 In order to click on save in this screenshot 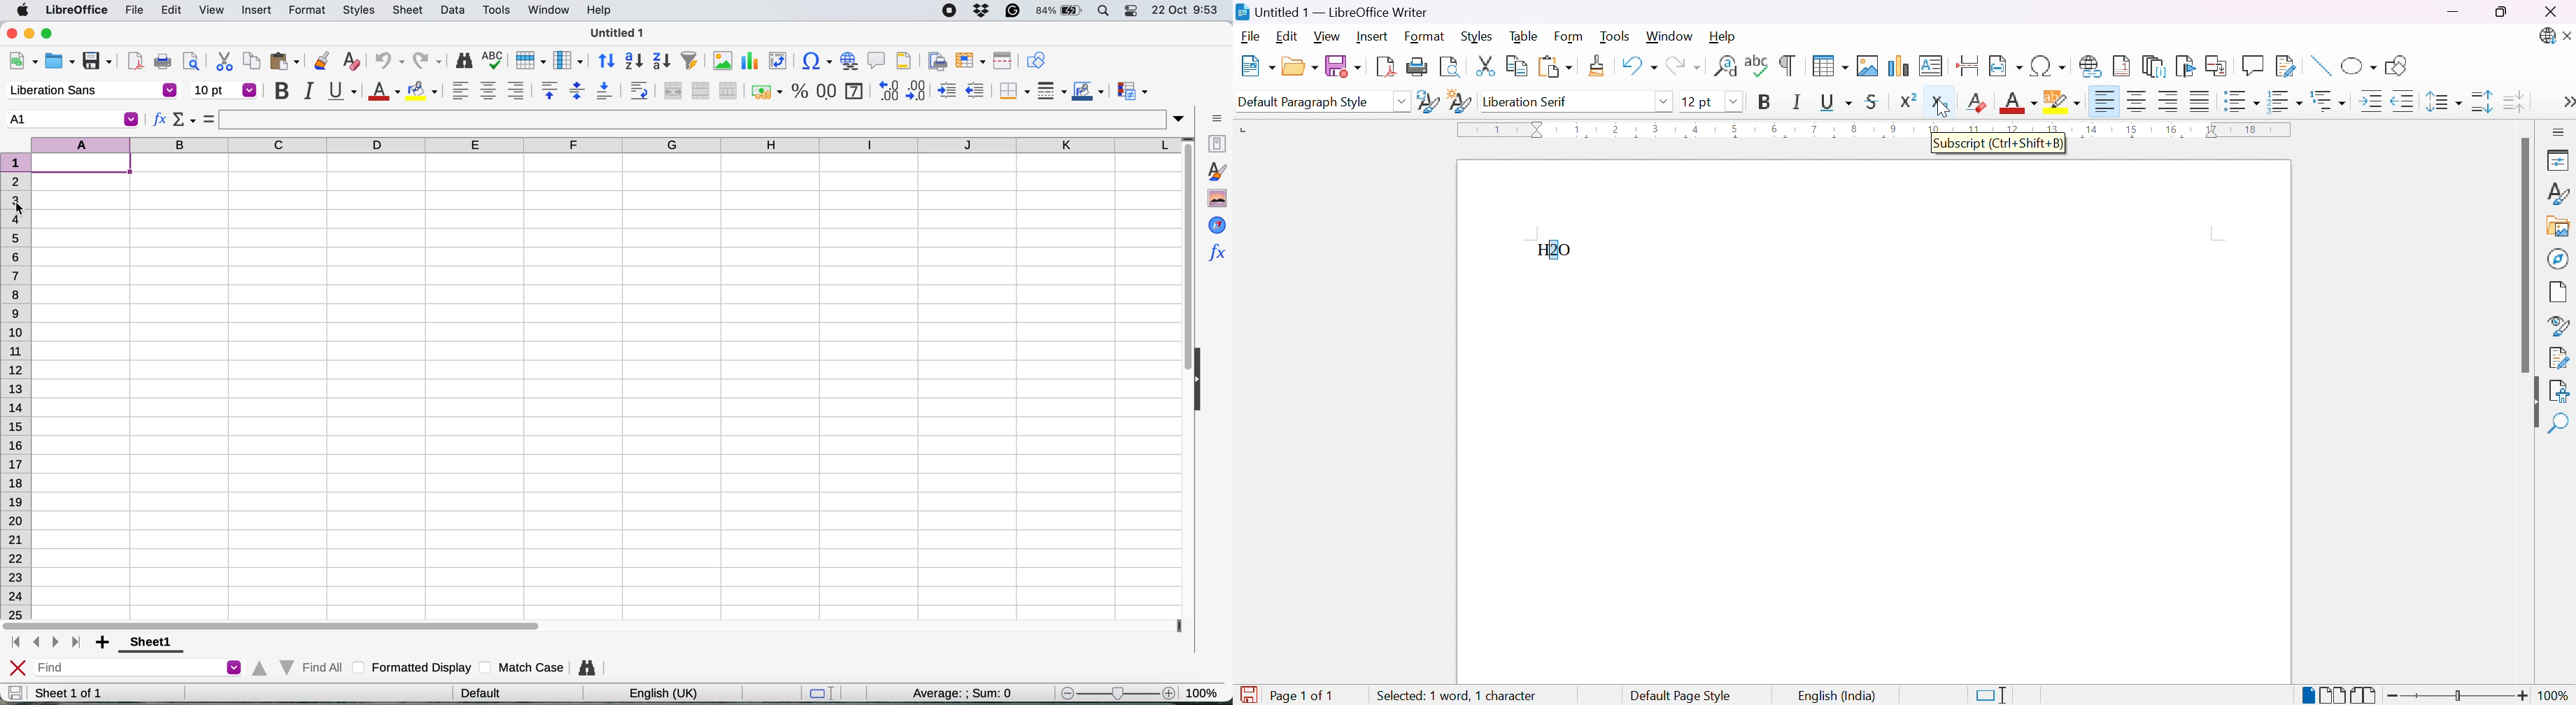, I will do `click(15, 693)`.